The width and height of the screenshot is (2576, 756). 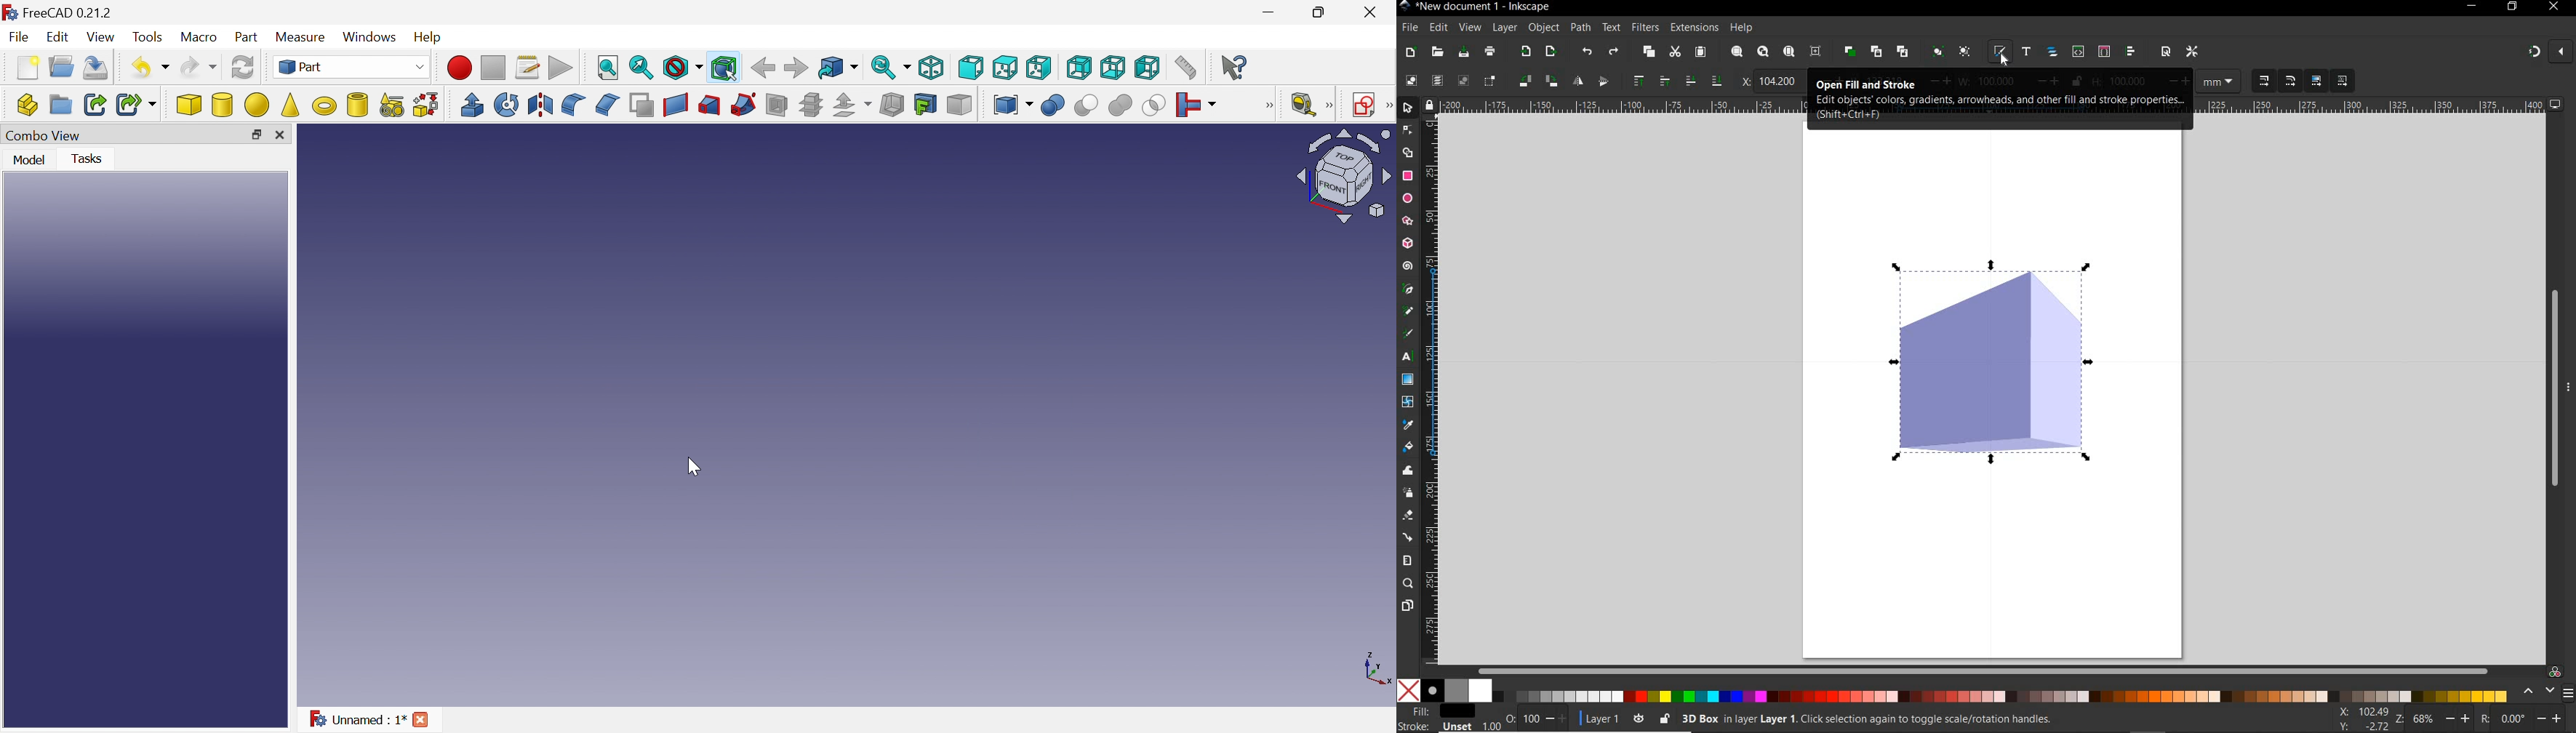 What do you see at coordinates (1505, 27) in the screenshot?
I see `LAYER` at bounding box center [1505, 27].